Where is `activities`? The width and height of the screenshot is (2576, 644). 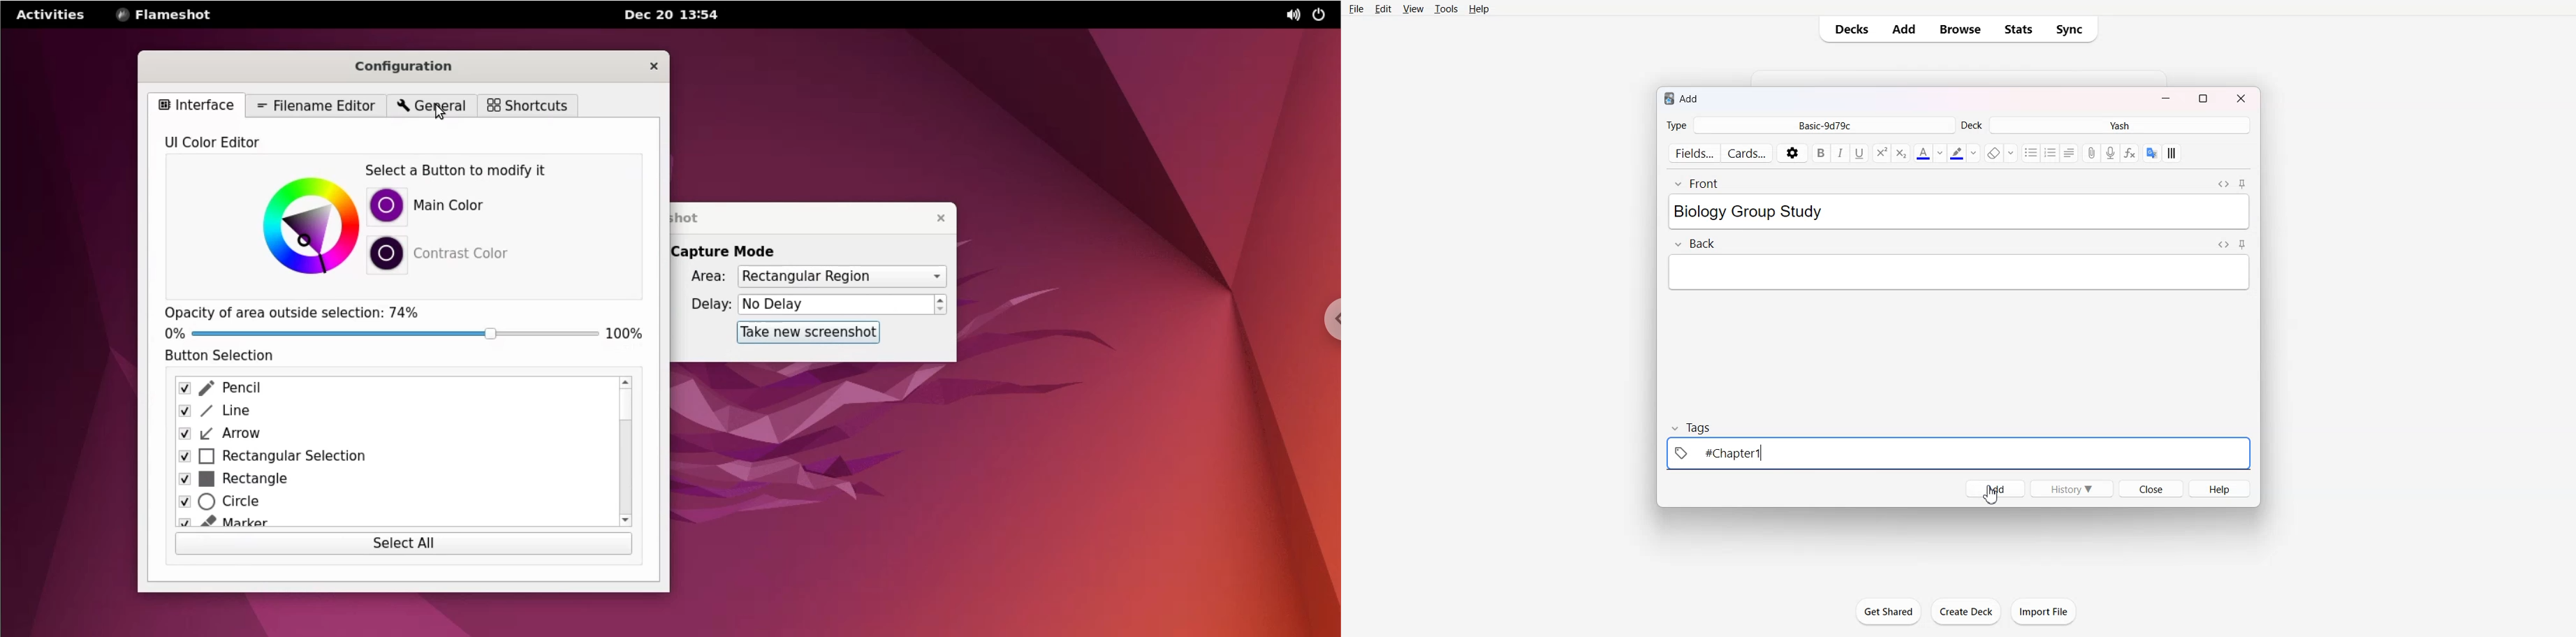 activities is located at coordinates (52, 14).